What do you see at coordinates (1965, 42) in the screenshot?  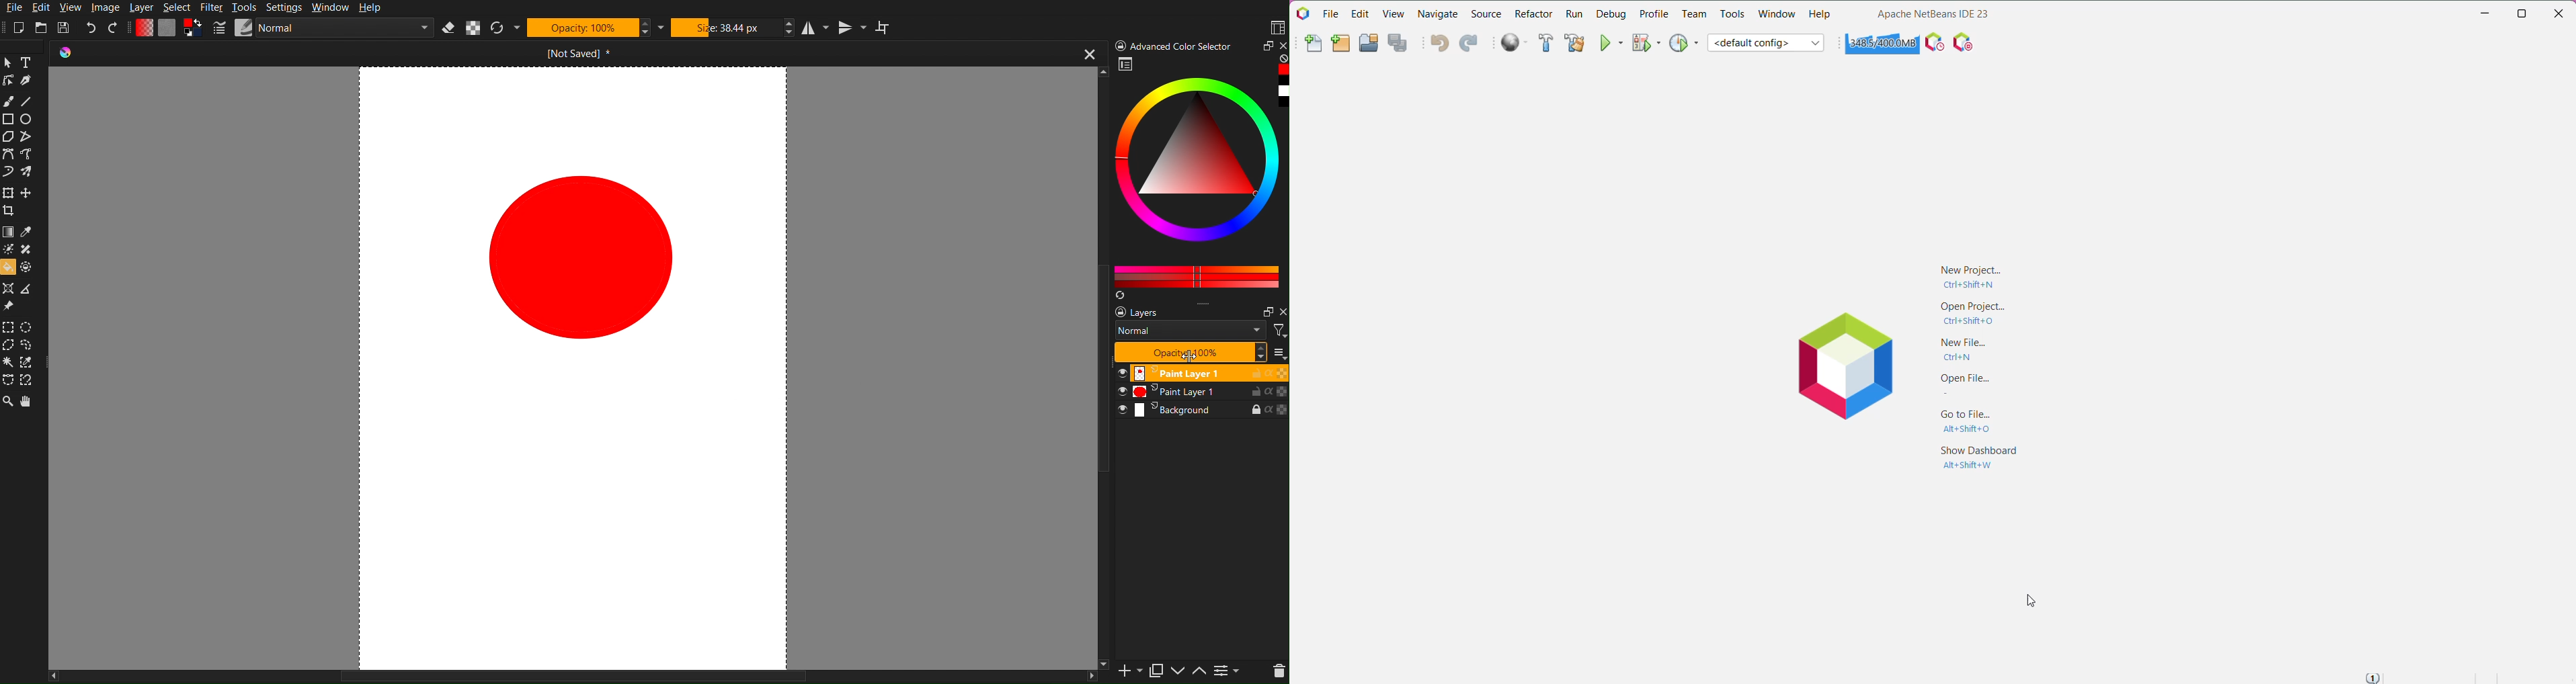 I see `I/O Checks` at bounding box center [1965, 42].